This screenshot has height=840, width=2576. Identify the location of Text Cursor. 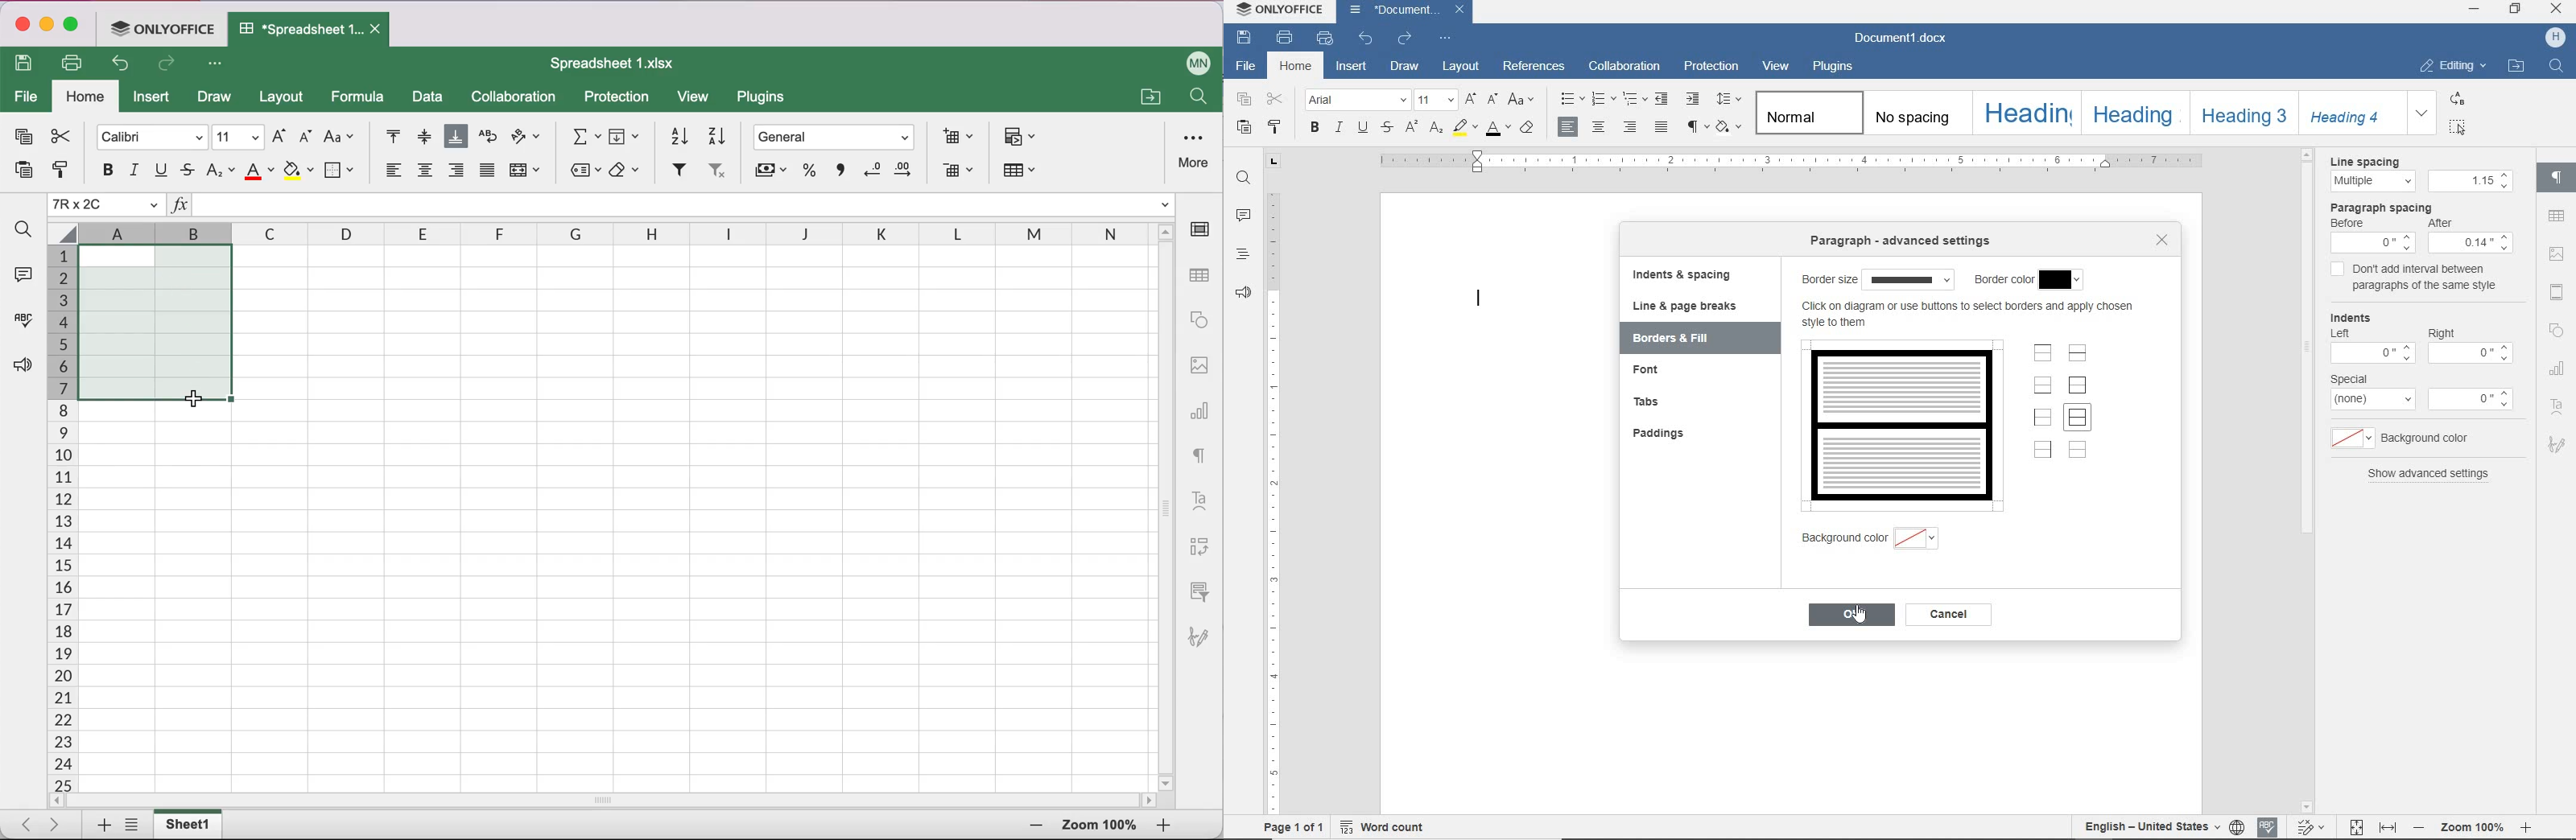
(1475, 297).